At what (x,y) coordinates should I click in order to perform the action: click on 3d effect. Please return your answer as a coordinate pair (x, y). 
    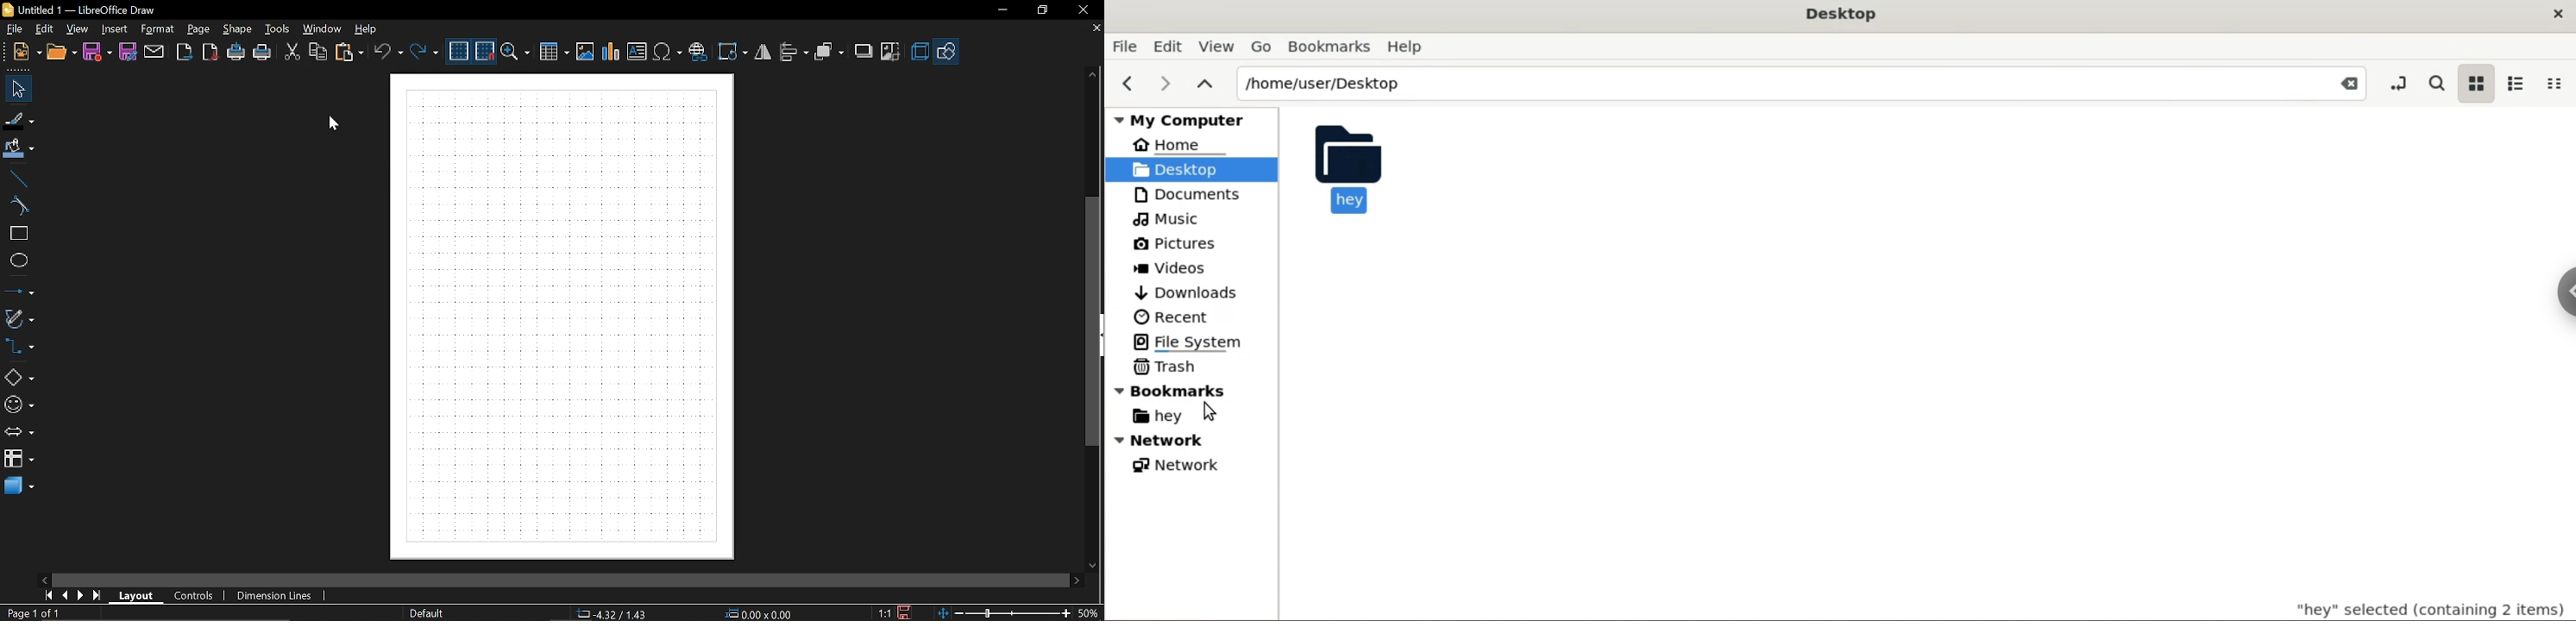
    Looking at the image, I should click on (921, 53).